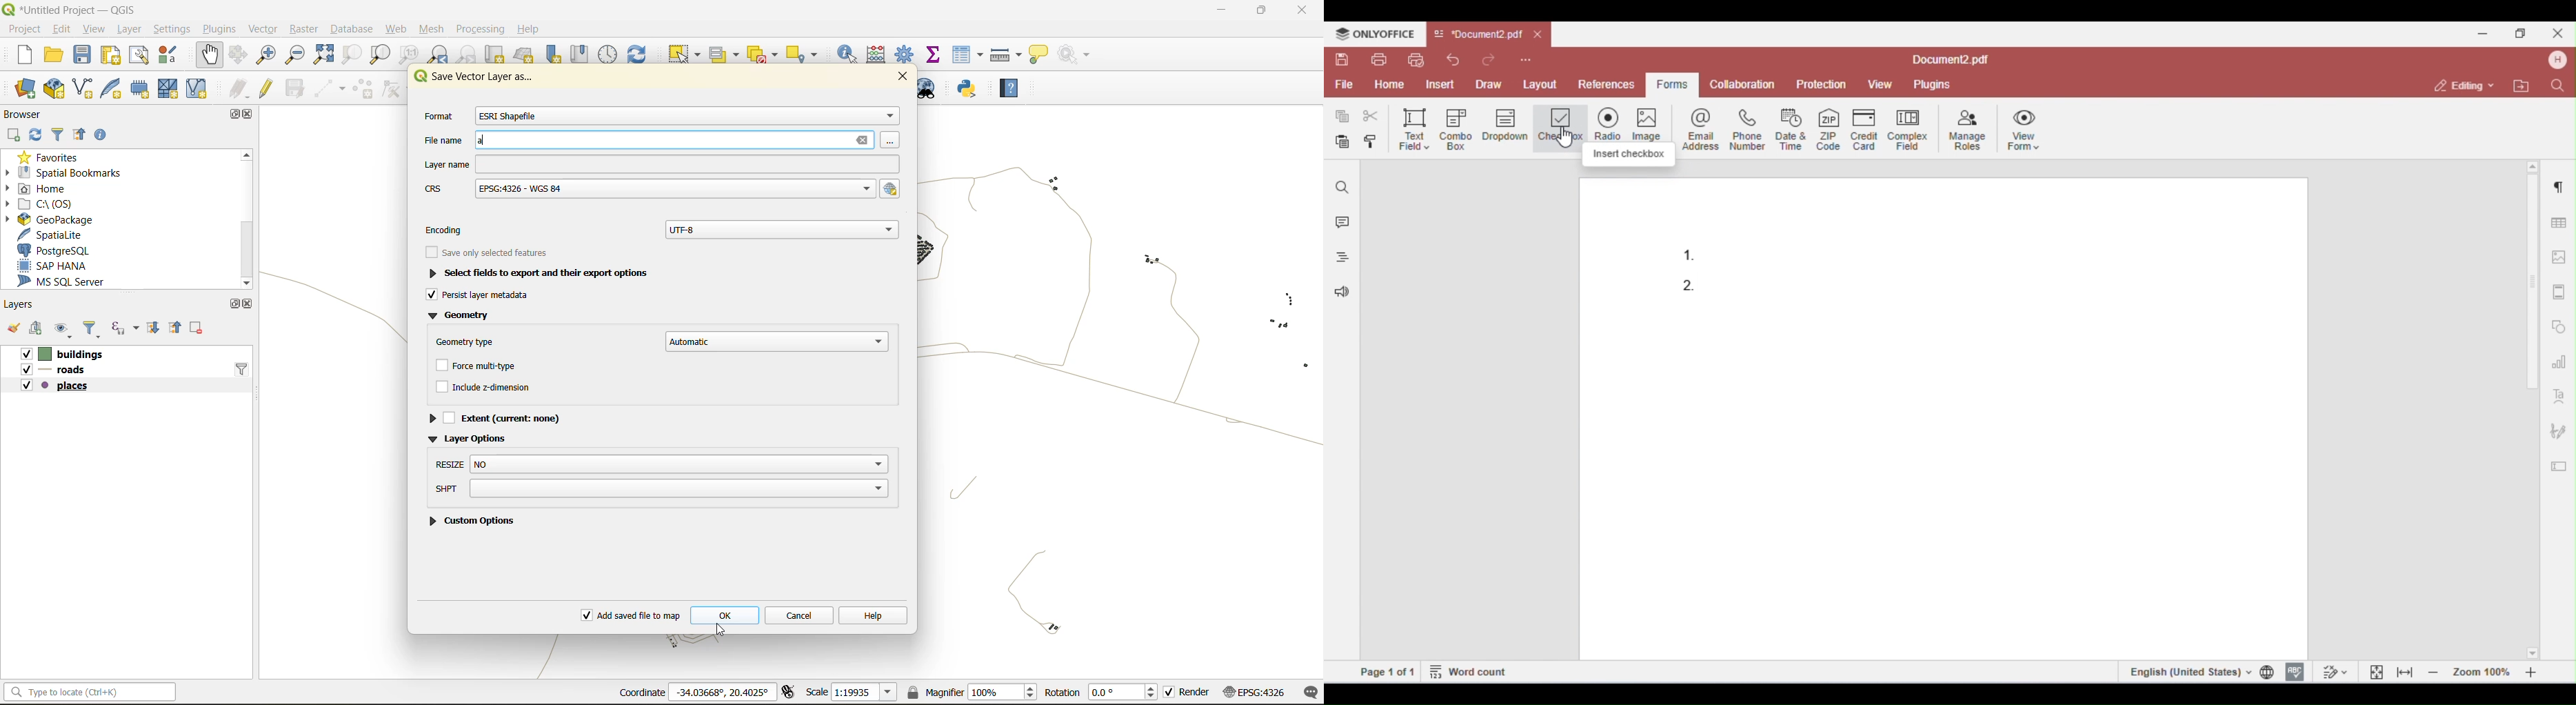 The width and height of the screenshot is (2576, 728). I want to click on Automatic, so click(776, 341).